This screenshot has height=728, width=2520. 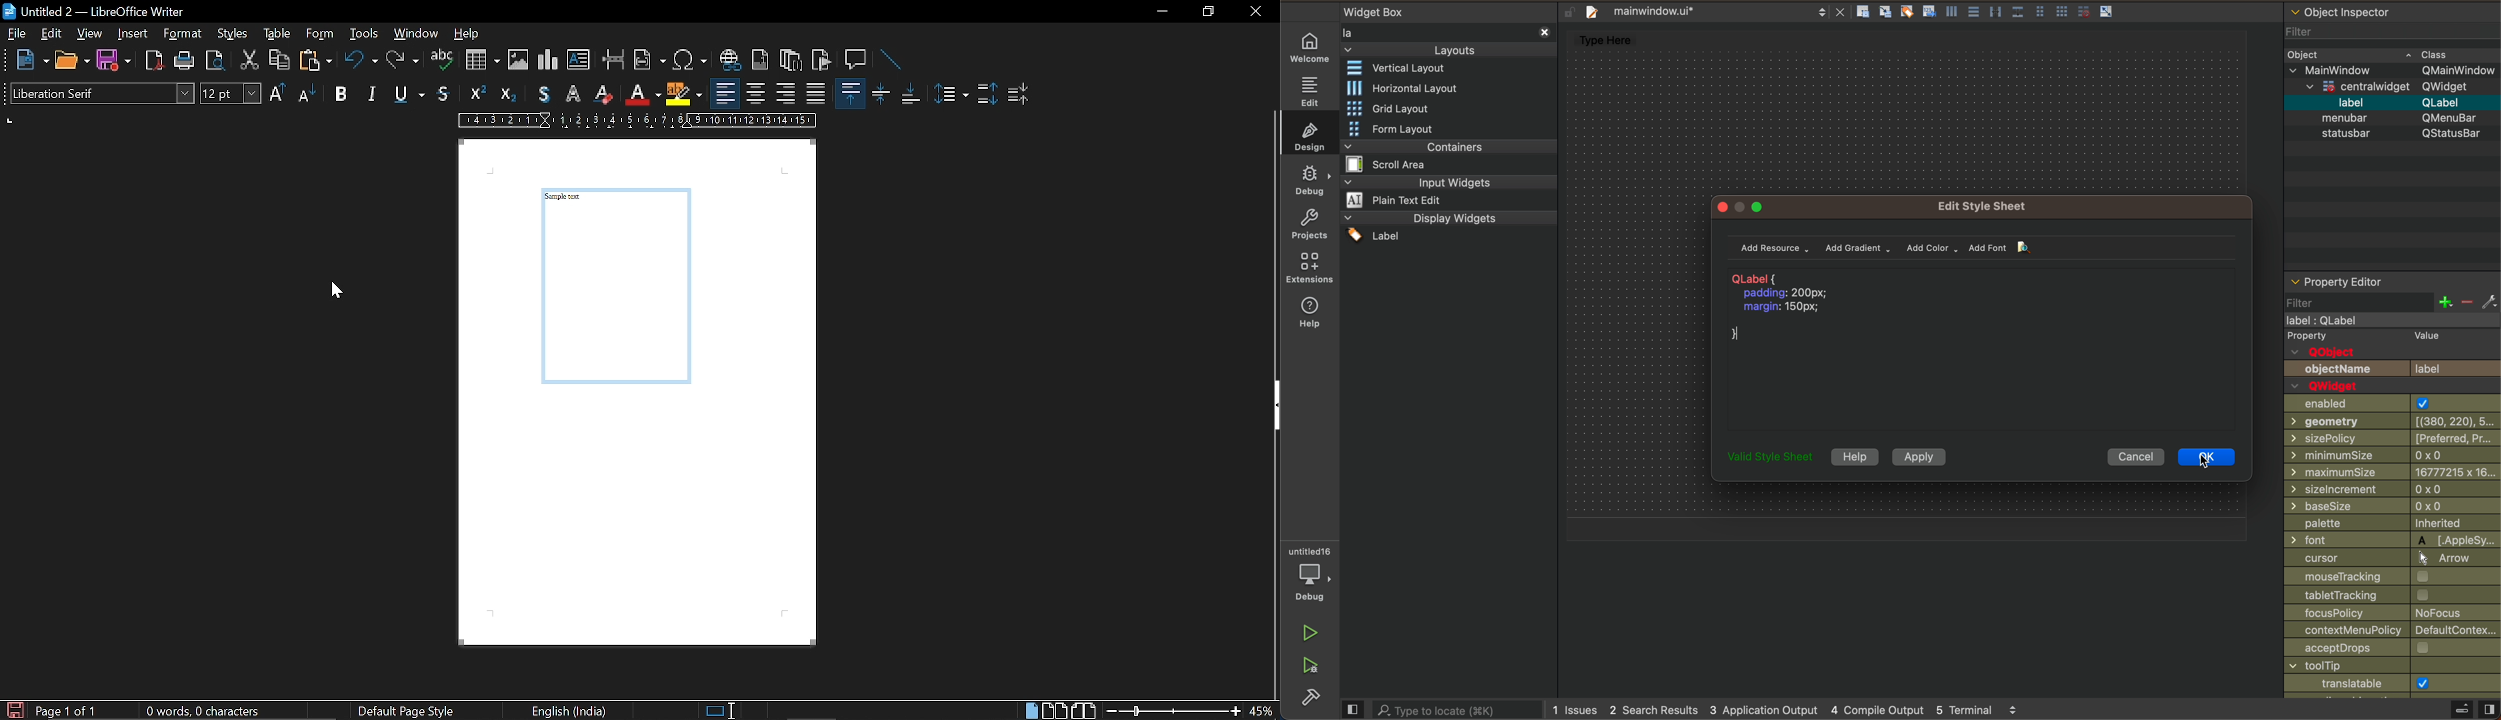 What do you see at coordinates (2372, 55) in the screenshot?
I see `object` at bounding box center [2372, 55].